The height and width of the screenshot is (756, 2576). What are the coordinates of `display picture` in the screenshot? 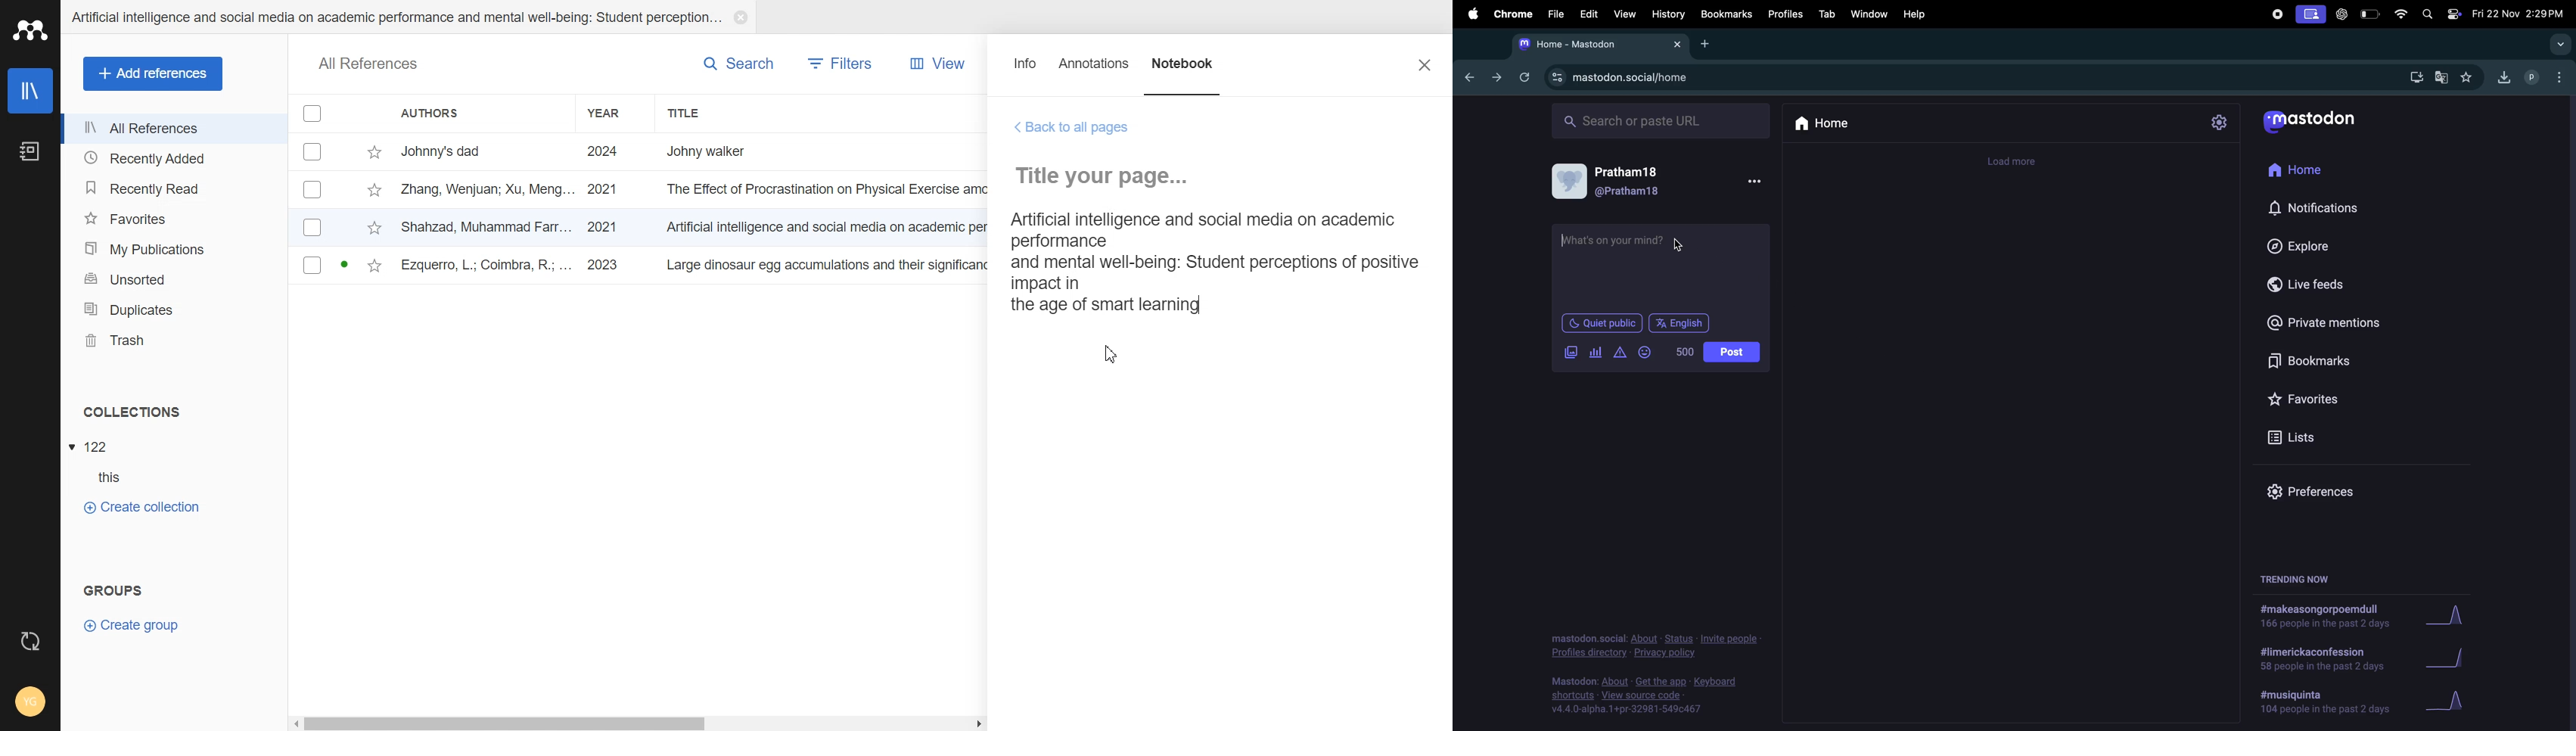 It's located at (1567, 182).